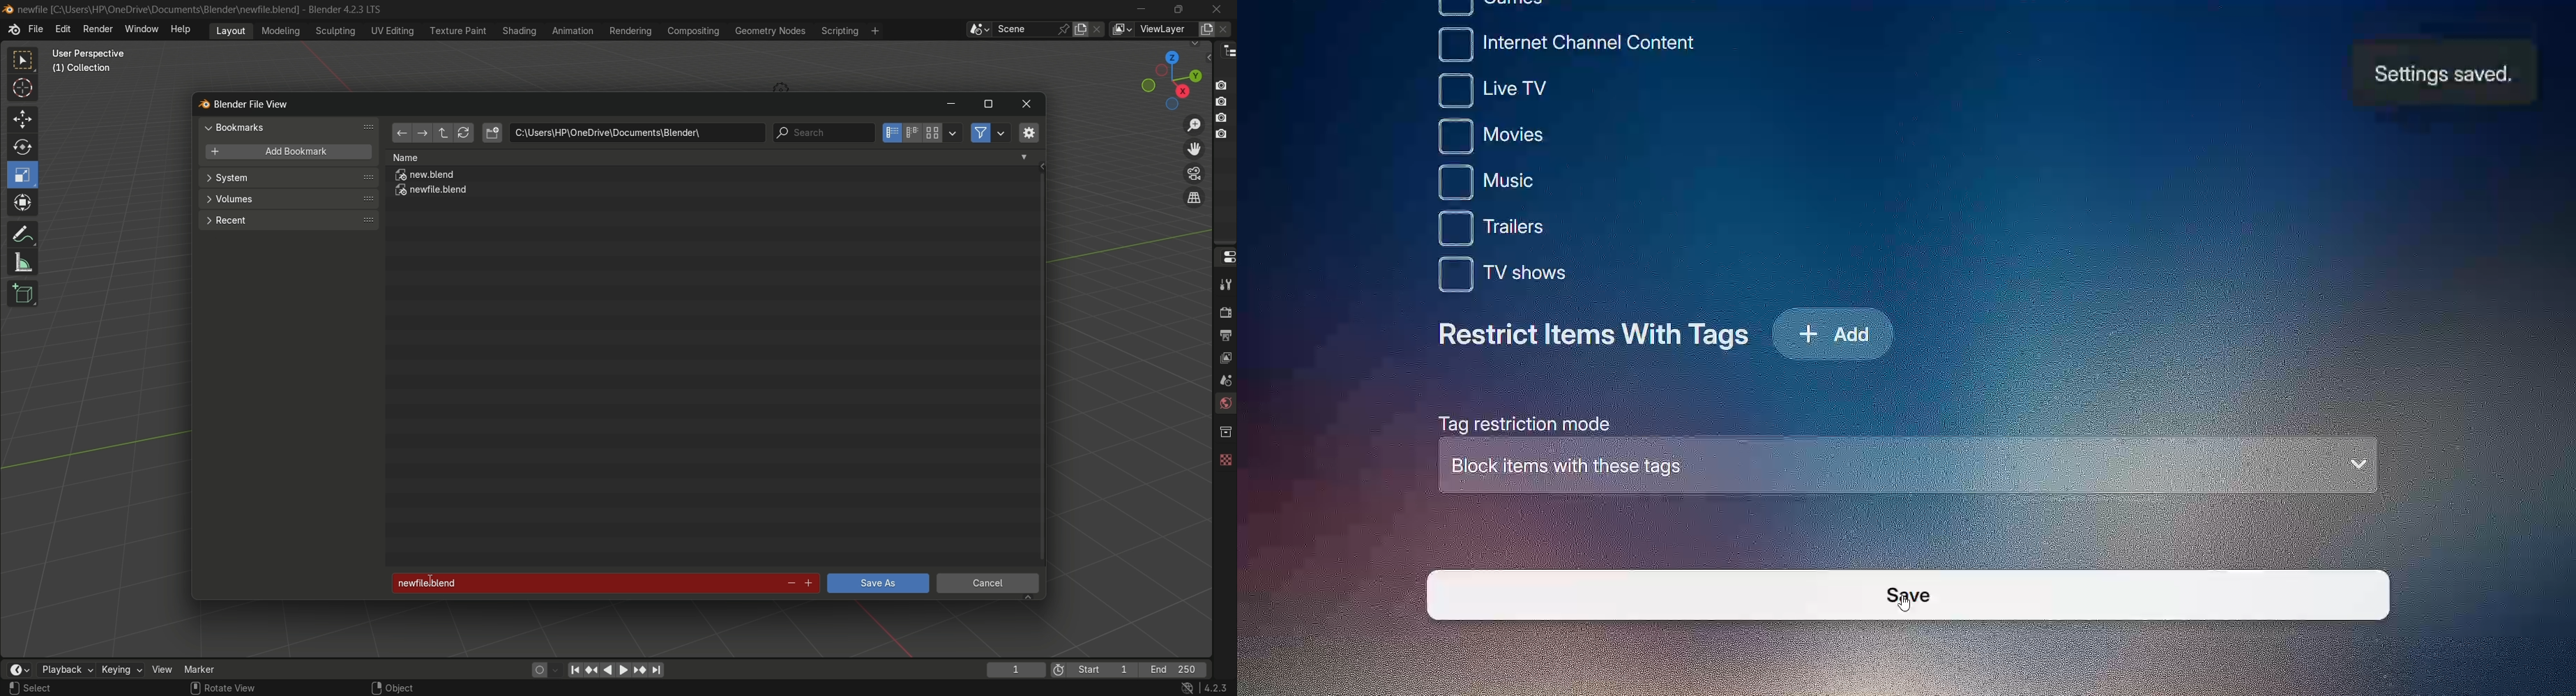 The image size is (2576, 700). Describe the element at coordinates (1520, 183) in the screenshot. I see `Music` at that location.